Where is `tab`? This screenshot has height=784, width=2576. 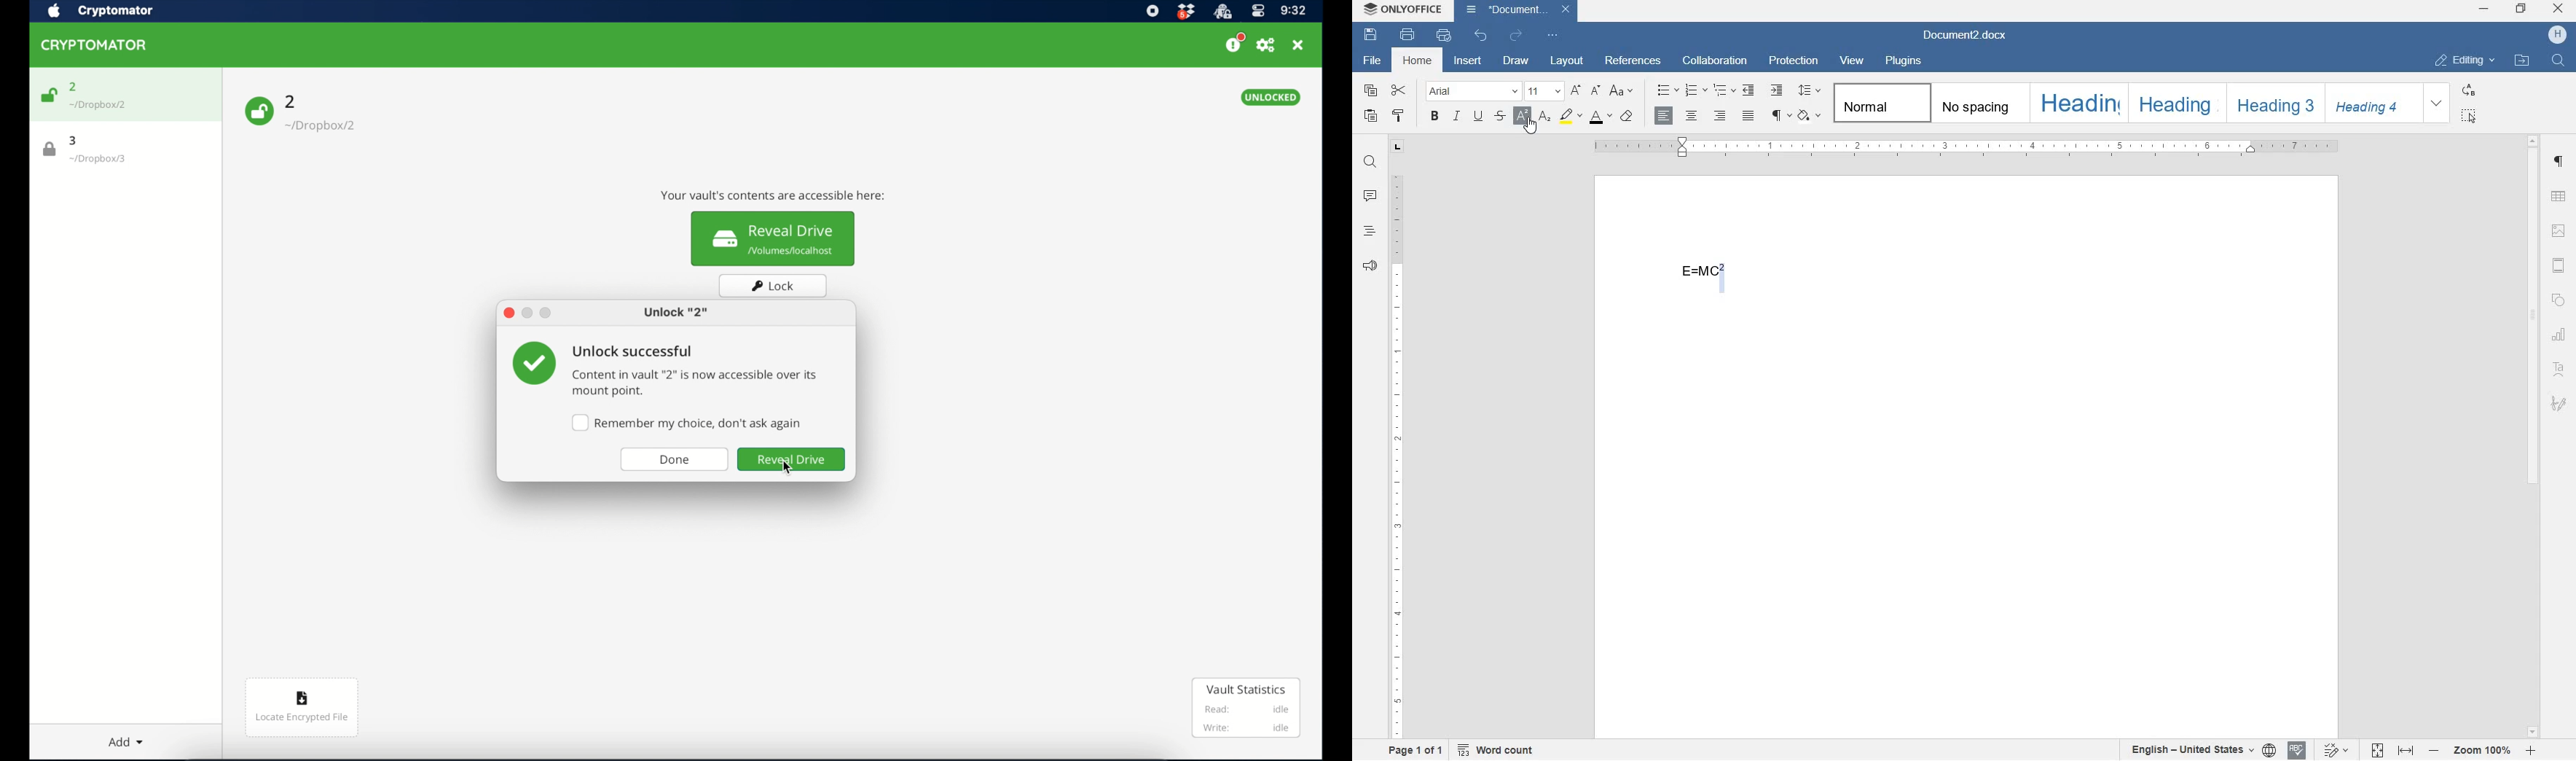
tab is located at coordinates (1397, 144).